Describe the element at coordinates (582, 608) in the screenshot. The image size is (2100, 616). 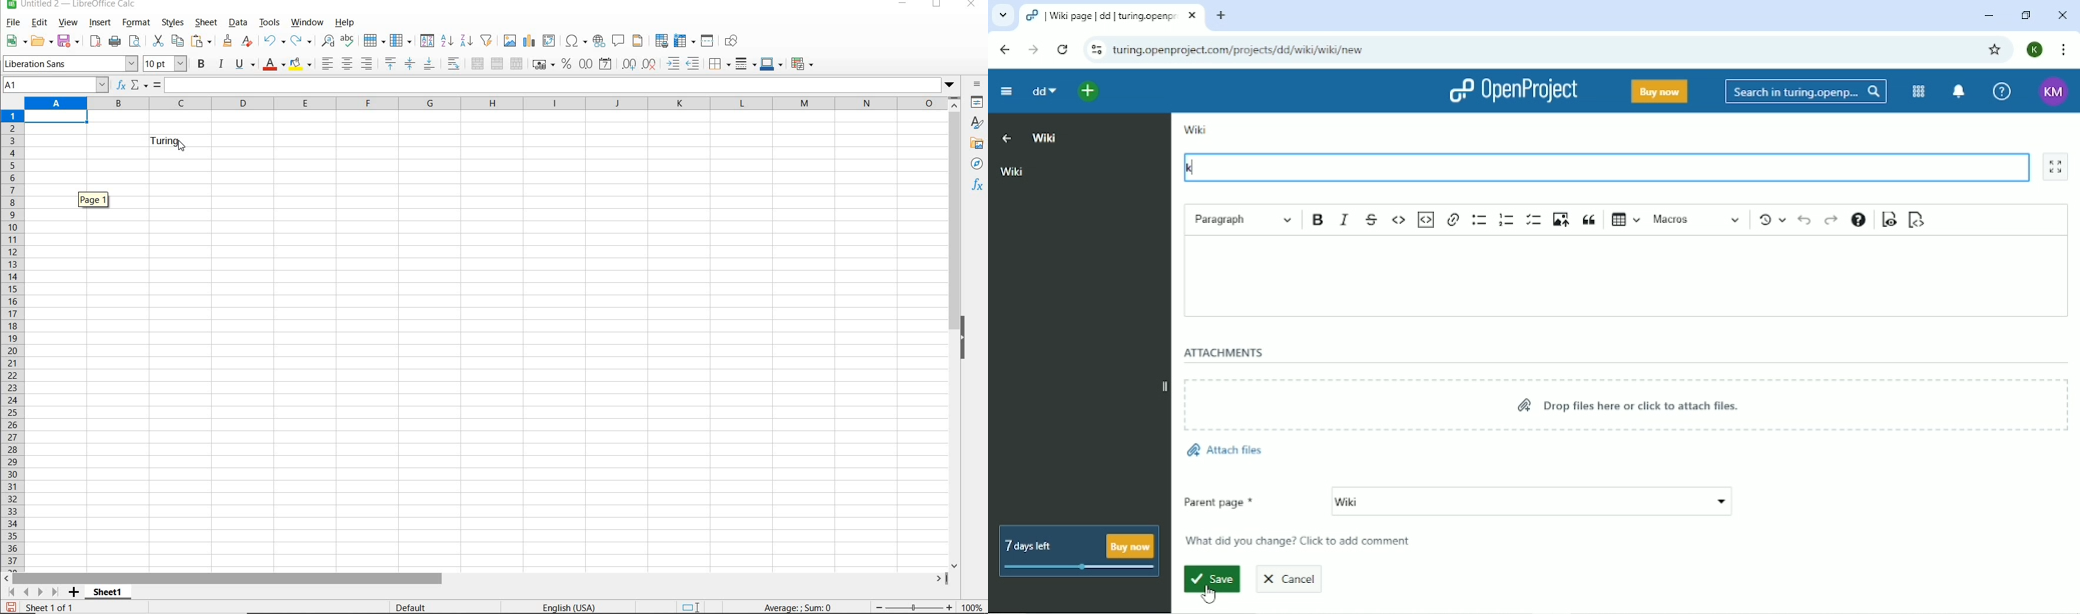
I see `TEXT LANGUAGE` at that location.